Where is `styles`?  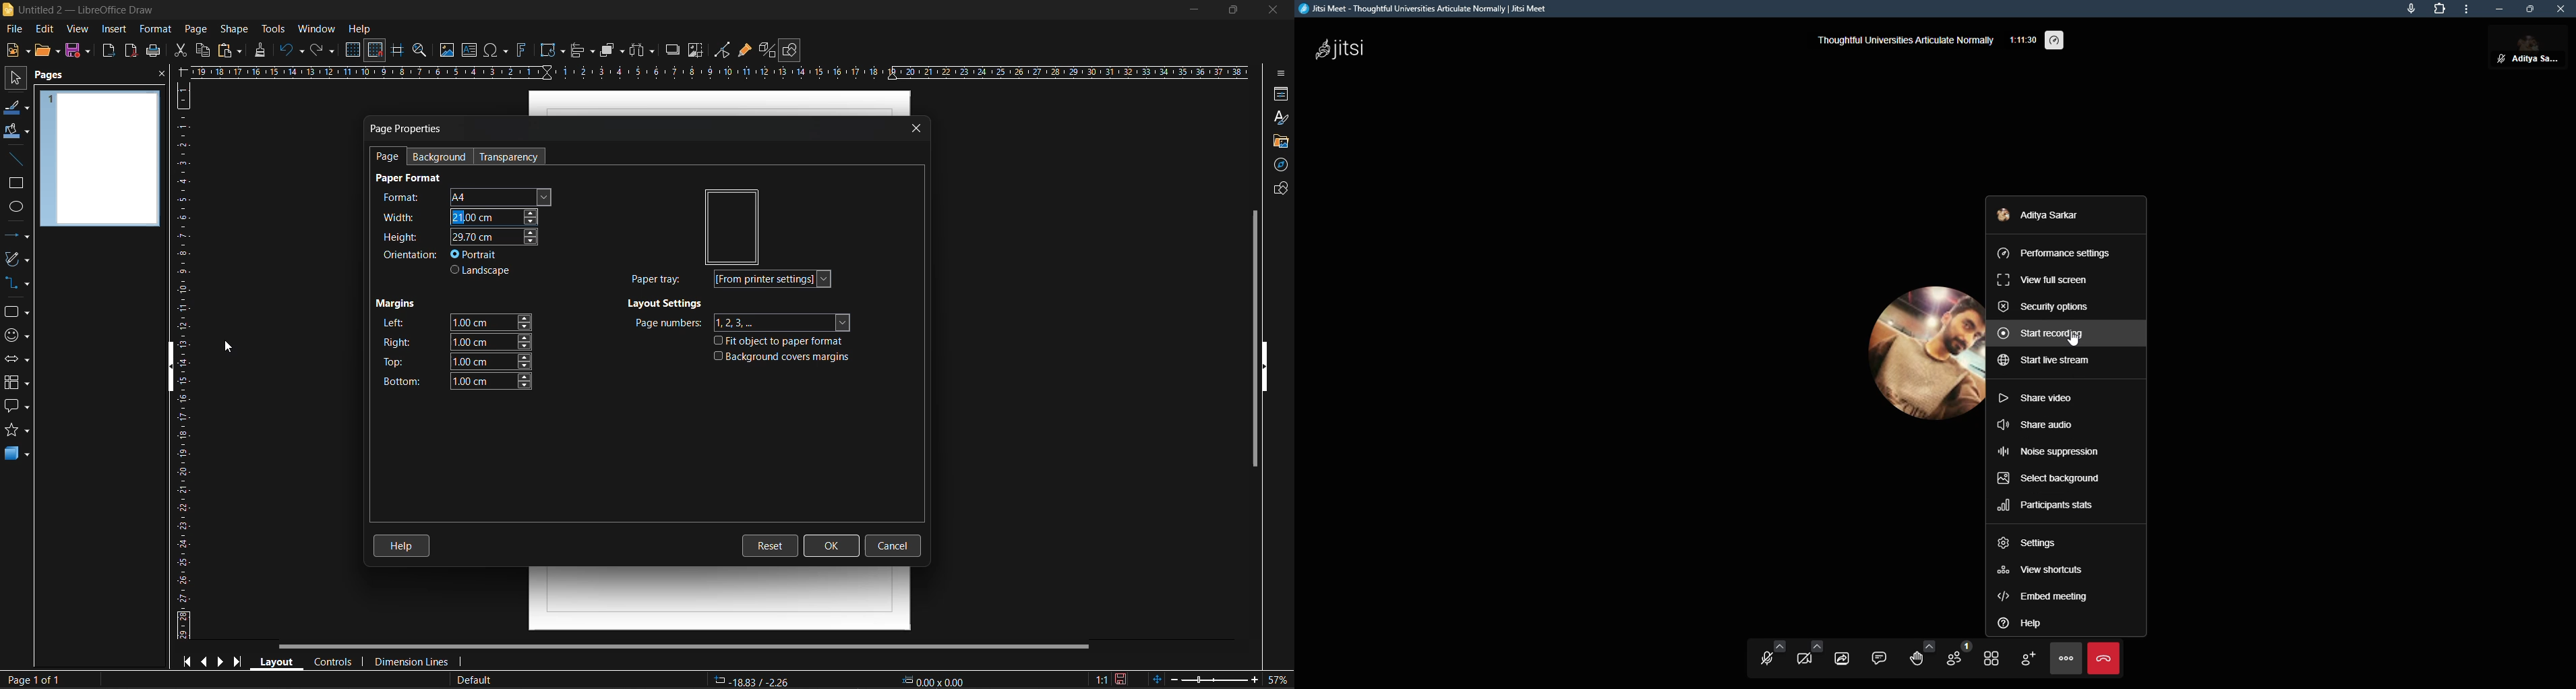
styles is located at coordinates (1281, 119).